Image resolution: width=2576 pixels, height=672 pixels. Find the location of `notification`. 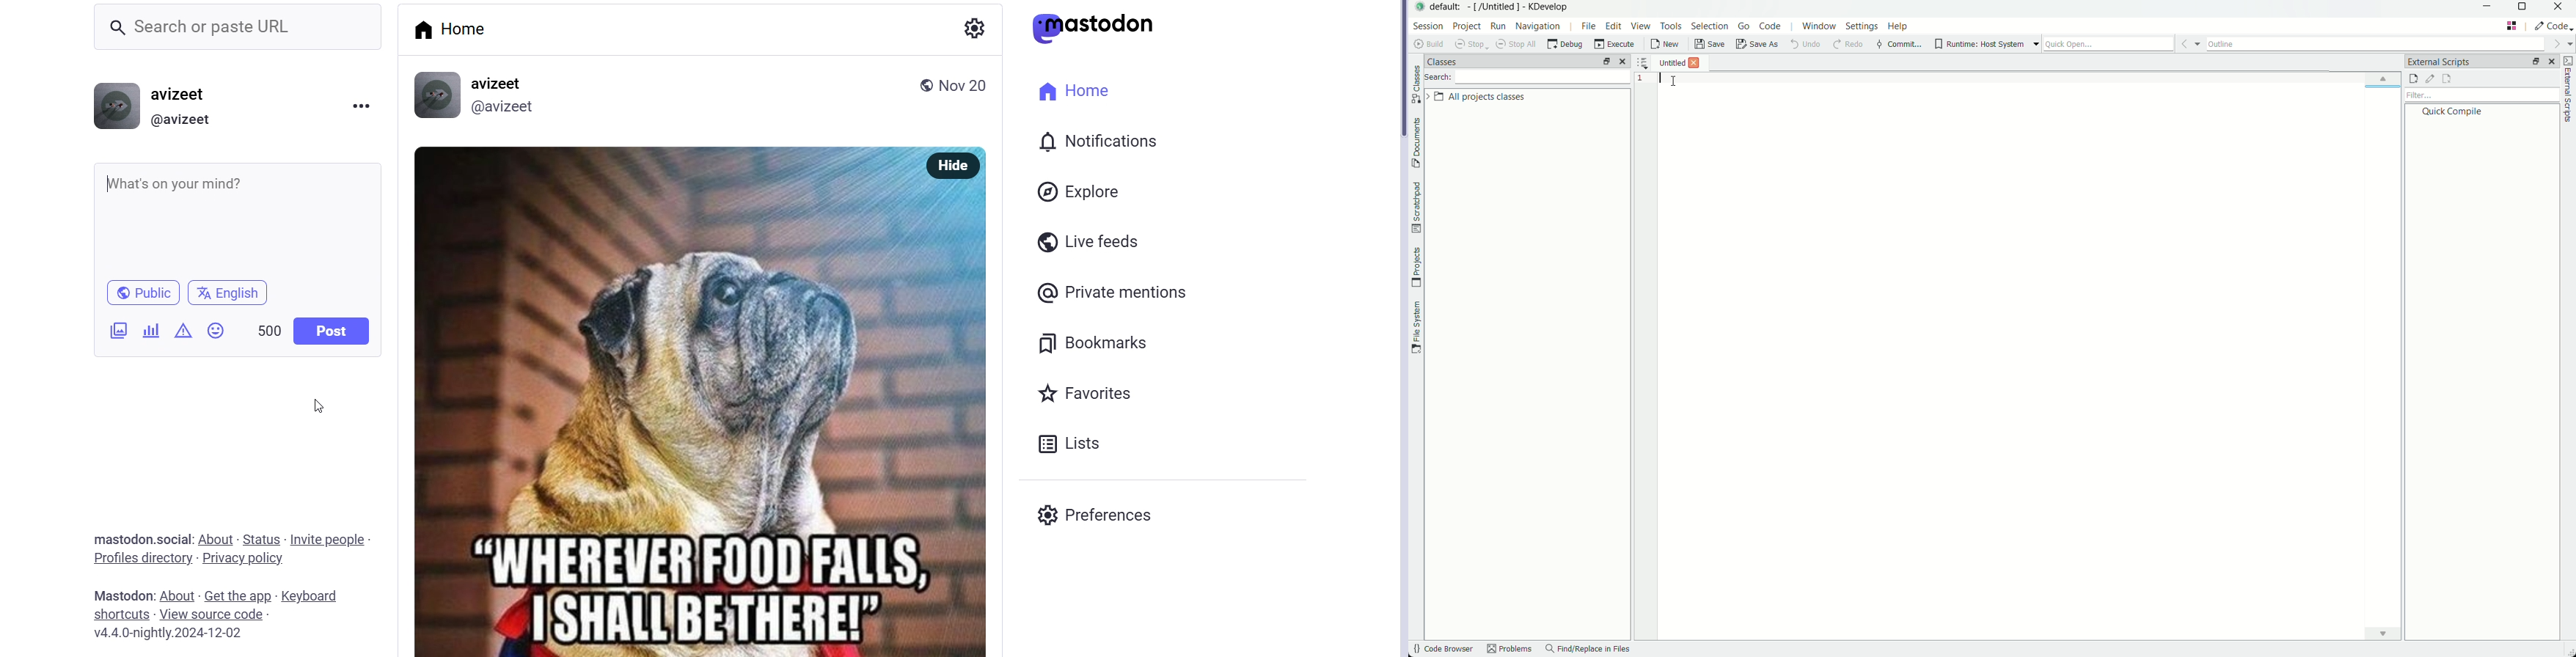

notification is located at coordinates (1113, 143).